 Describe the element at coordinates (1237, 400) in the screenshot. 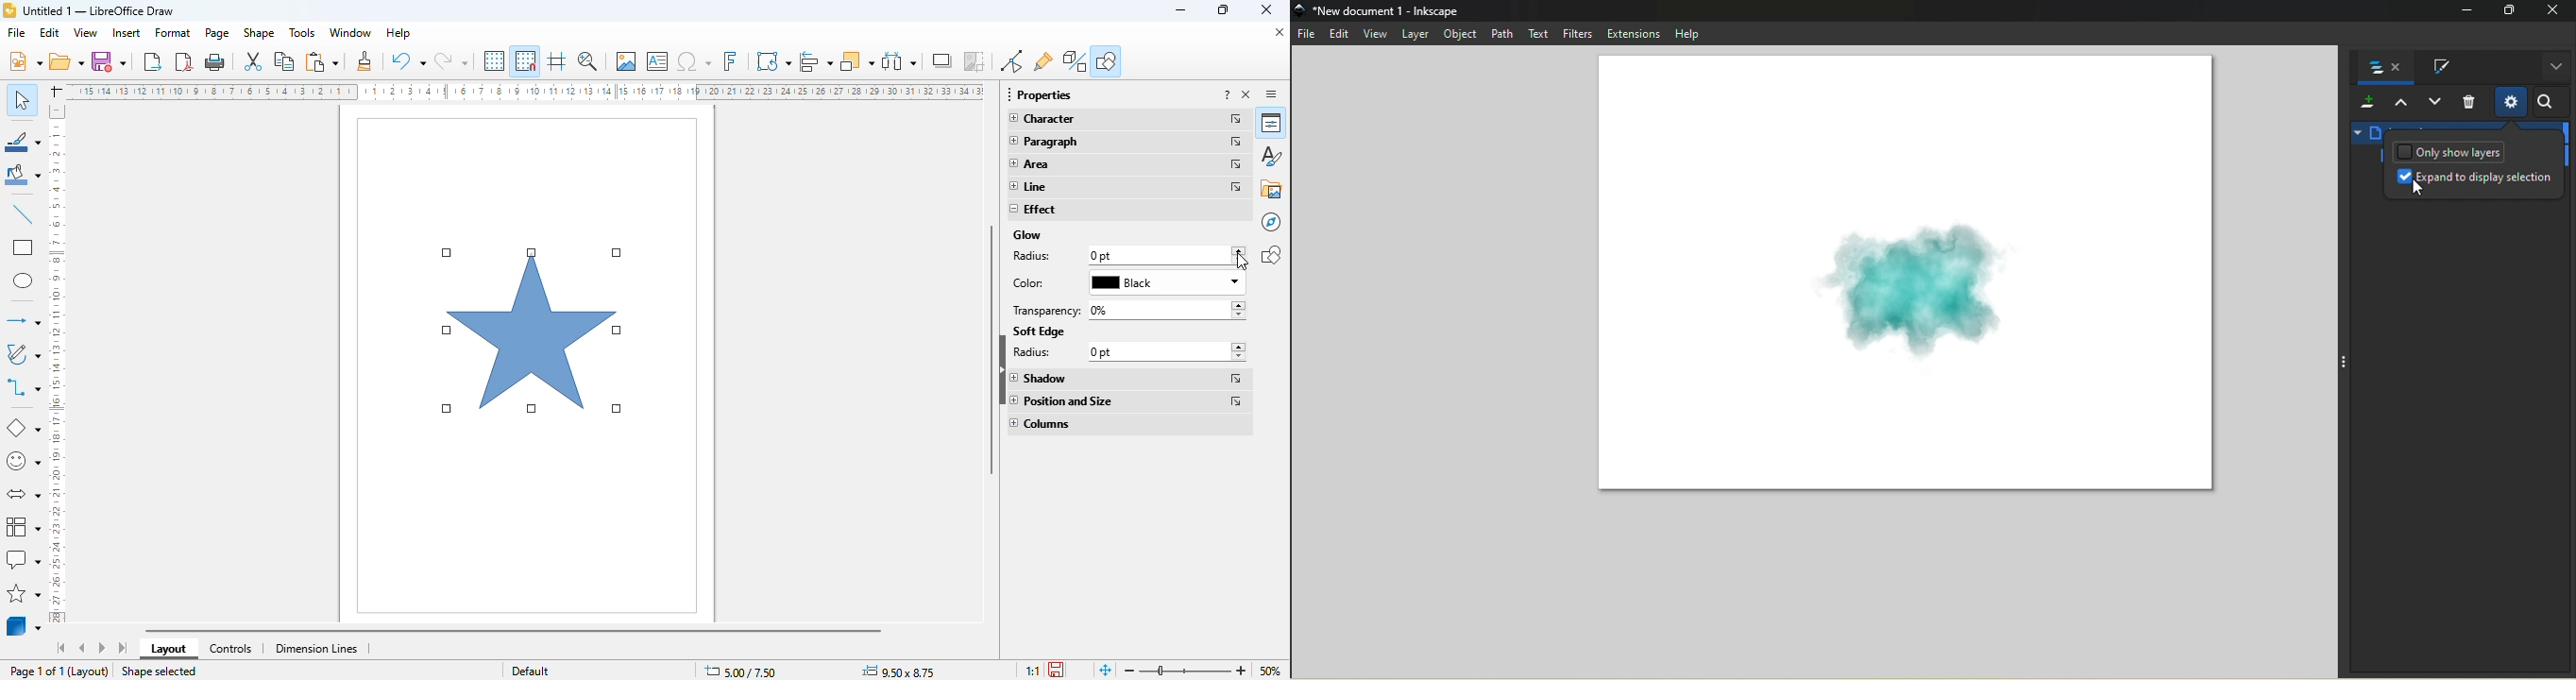

I see `more options` at that location.